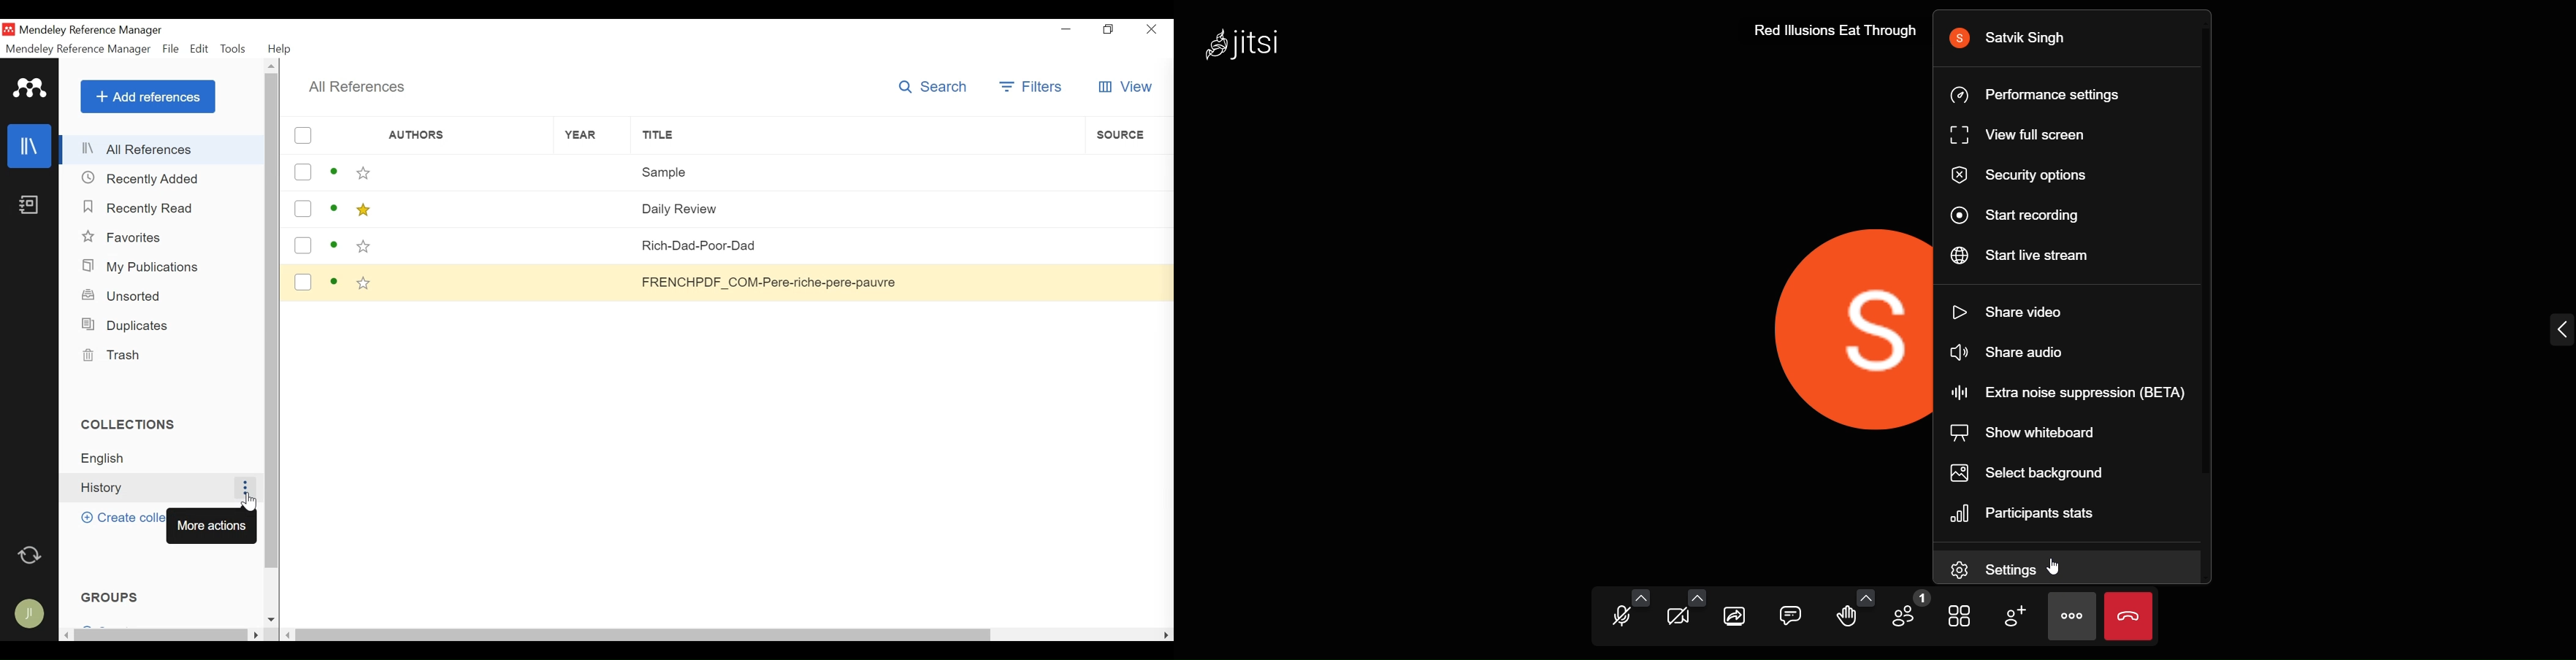 The image size is (2576, 672). Describe the element at coordinates (1830, 32) in the screenshot. I see `Red lllusions Eat Through` at that location.